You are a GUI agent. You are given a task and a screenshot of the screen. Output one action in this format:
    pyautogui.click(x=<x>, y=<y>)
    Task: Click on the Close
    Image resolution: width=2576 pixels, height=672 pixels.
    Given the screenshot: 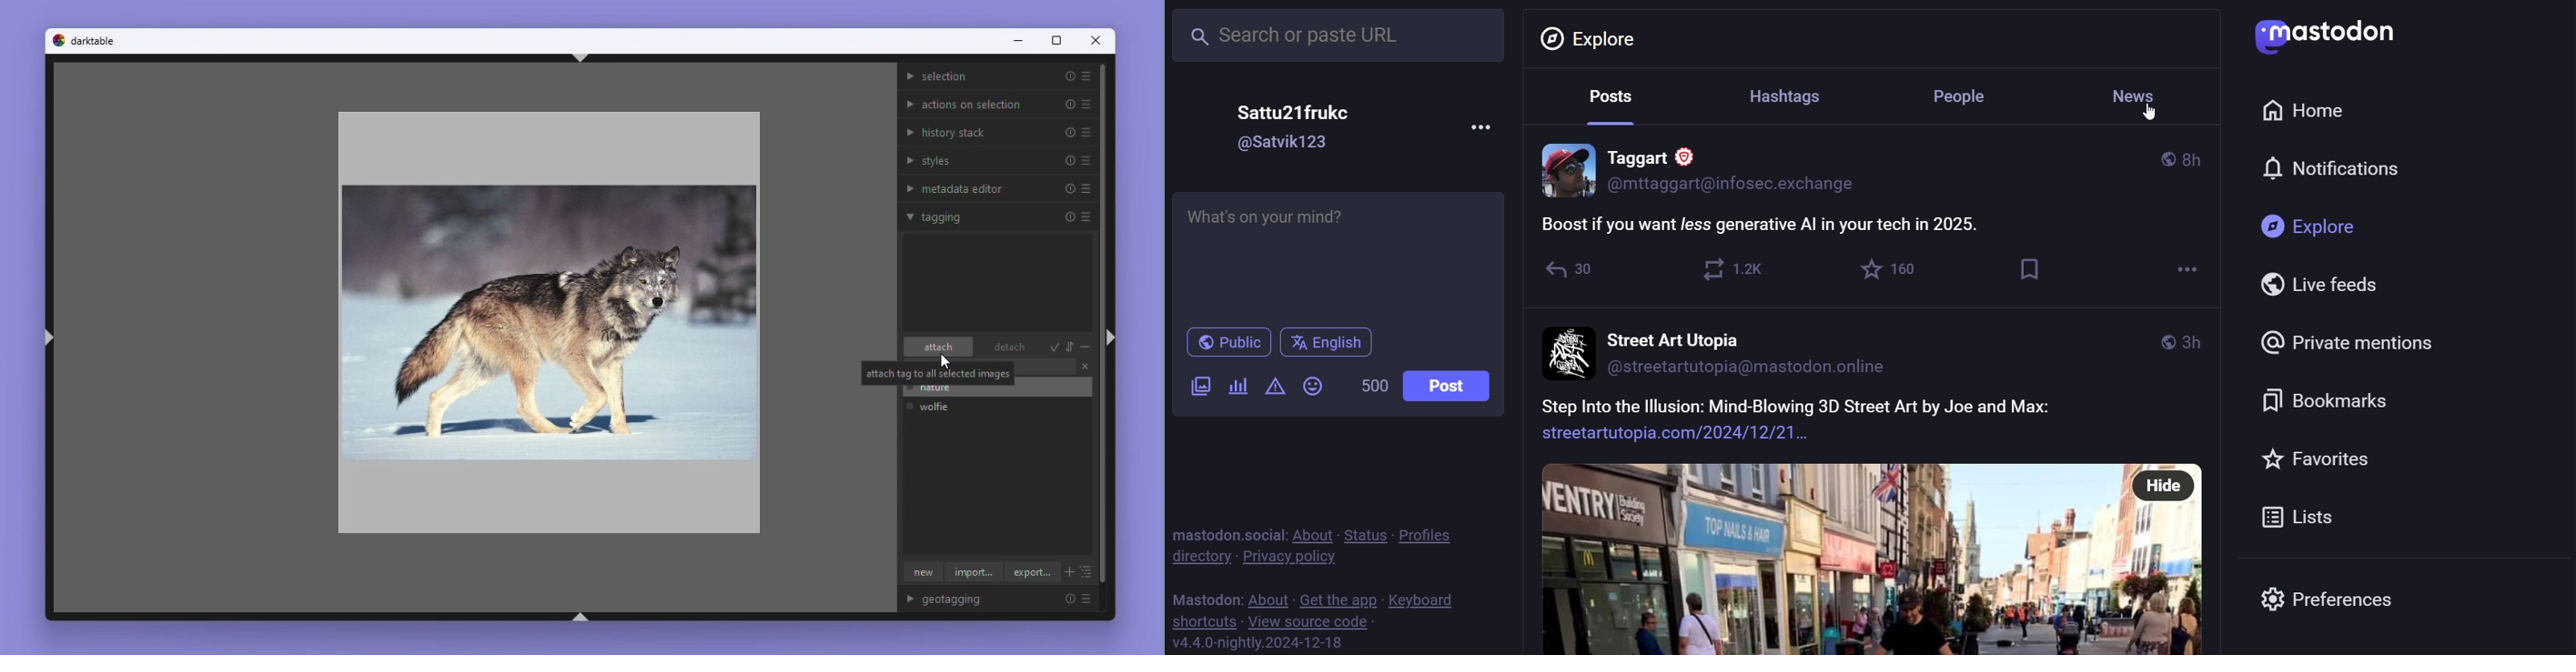 What is the action you would take?
    pyautogui.click(x=1085, y=368)
    